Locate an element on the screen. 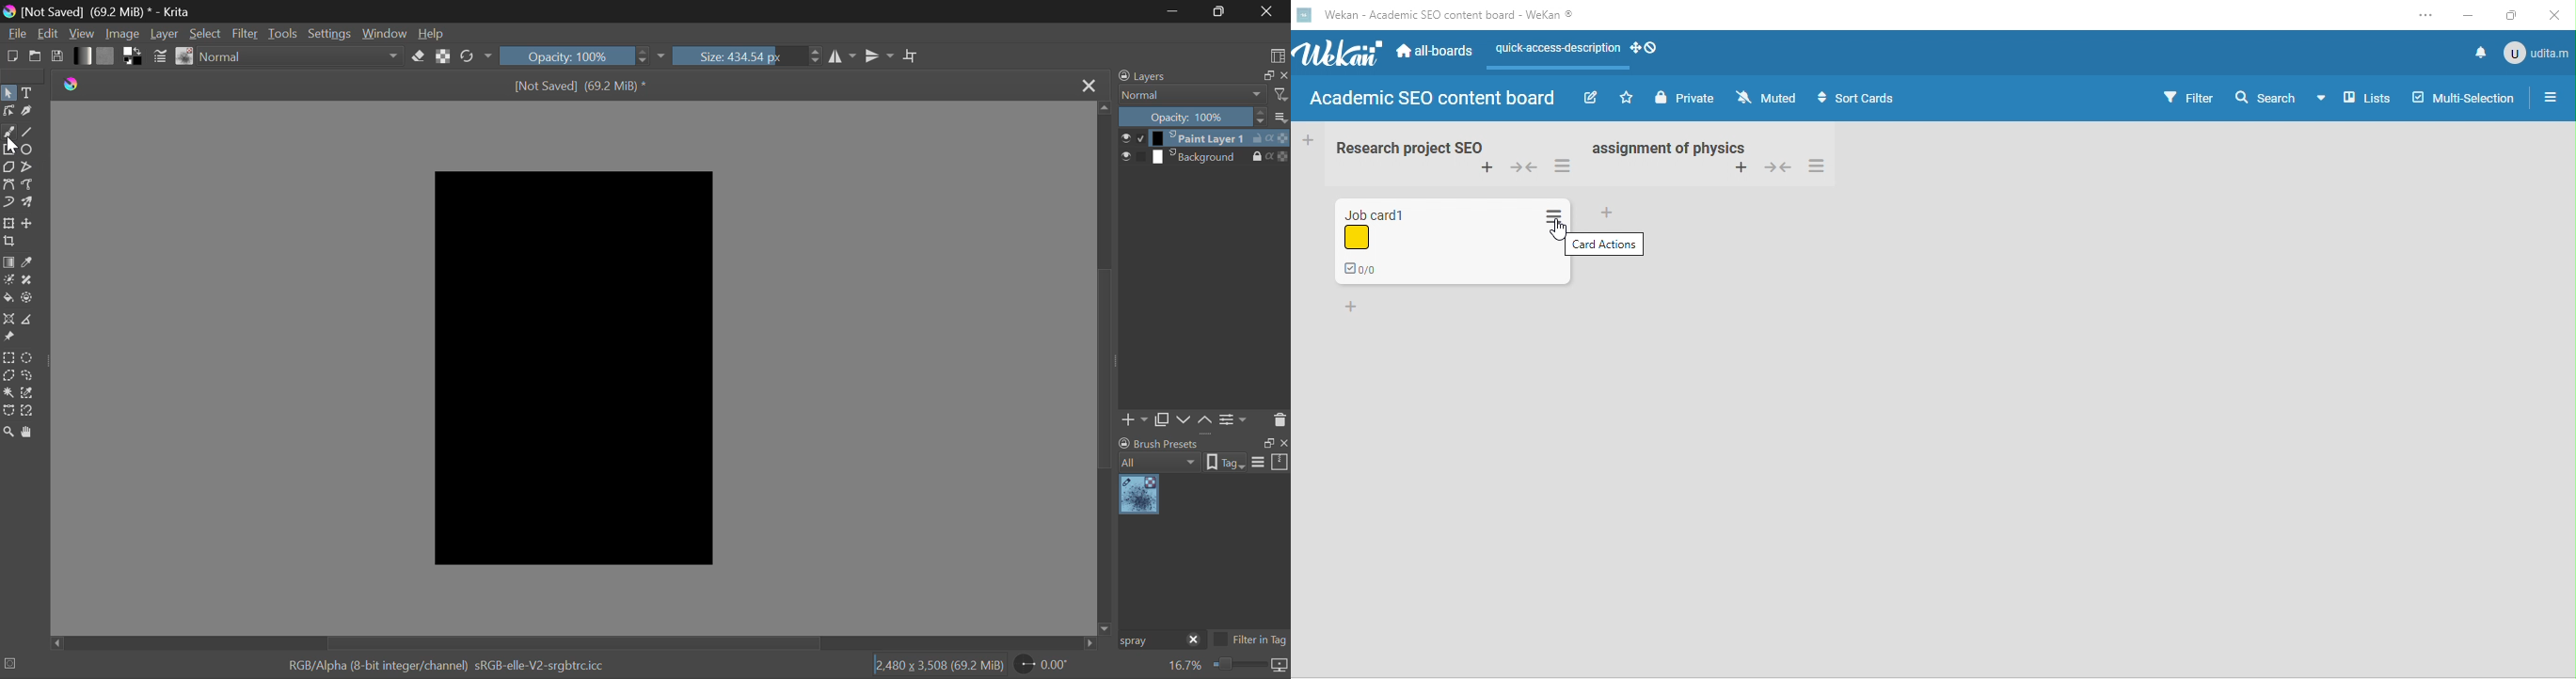 This screenshot has width=2576, height=700. add card is located at coordinates (1608, 213).